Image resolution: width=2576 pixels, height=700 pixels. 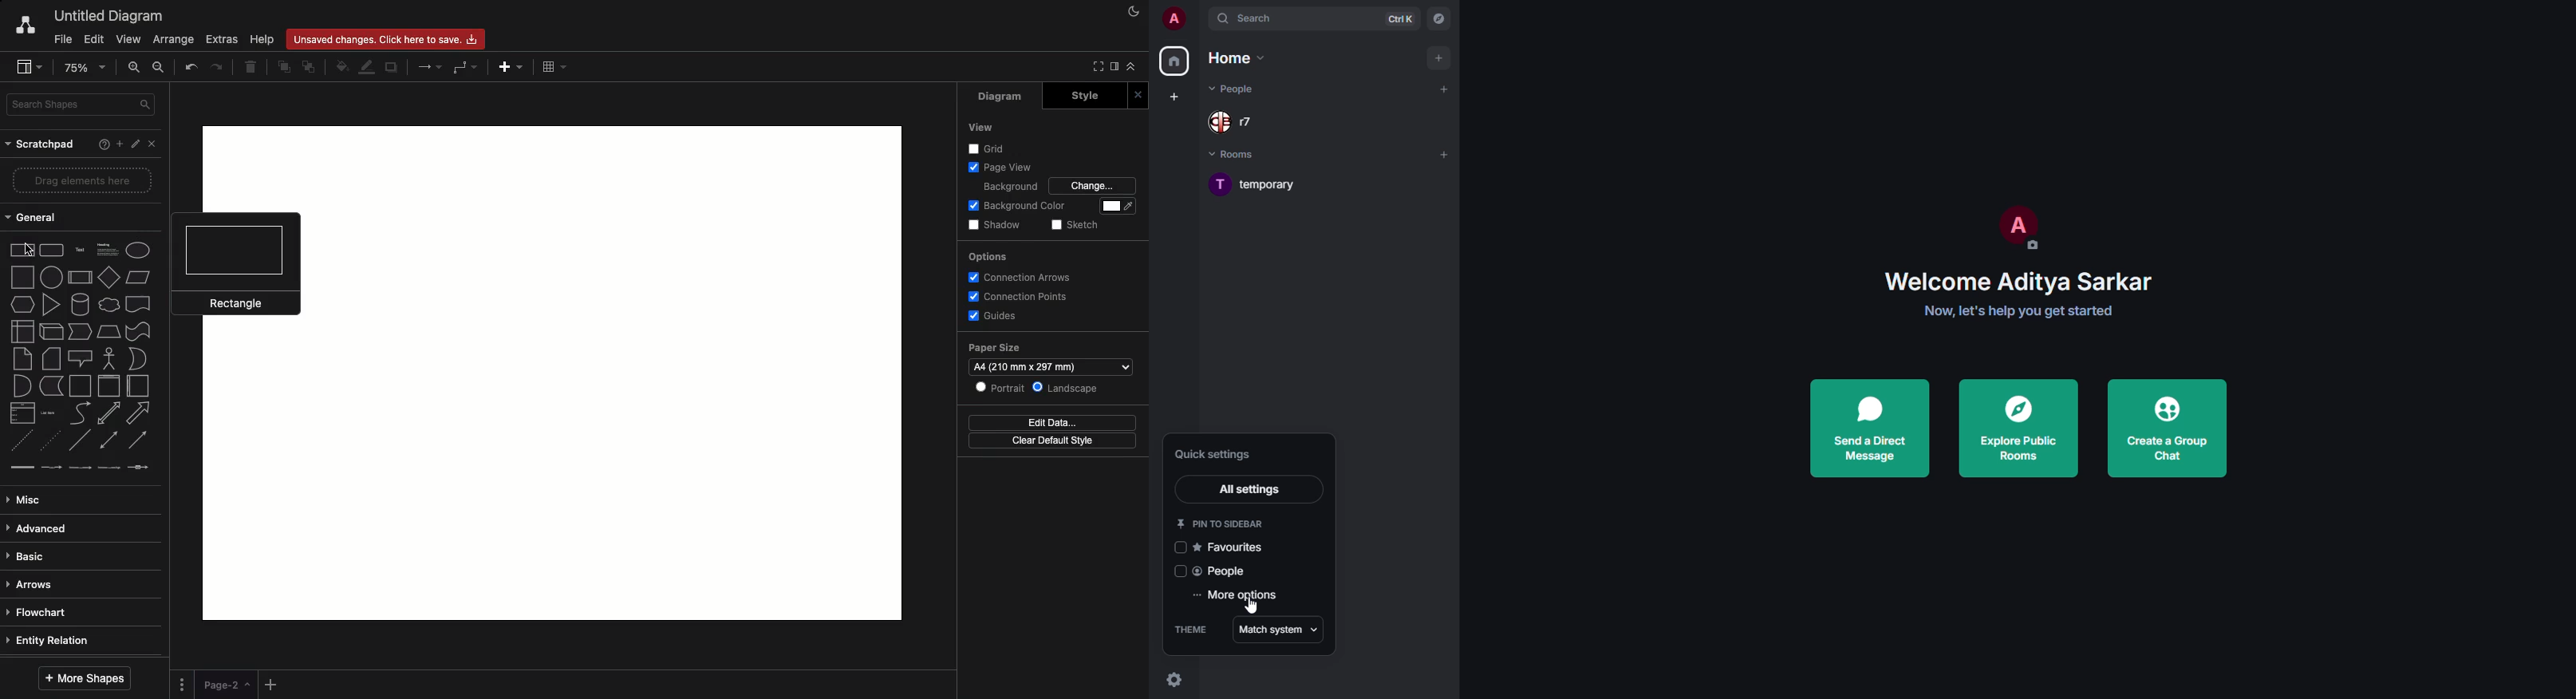 I want to click on home, so click(x=1176, y=62).